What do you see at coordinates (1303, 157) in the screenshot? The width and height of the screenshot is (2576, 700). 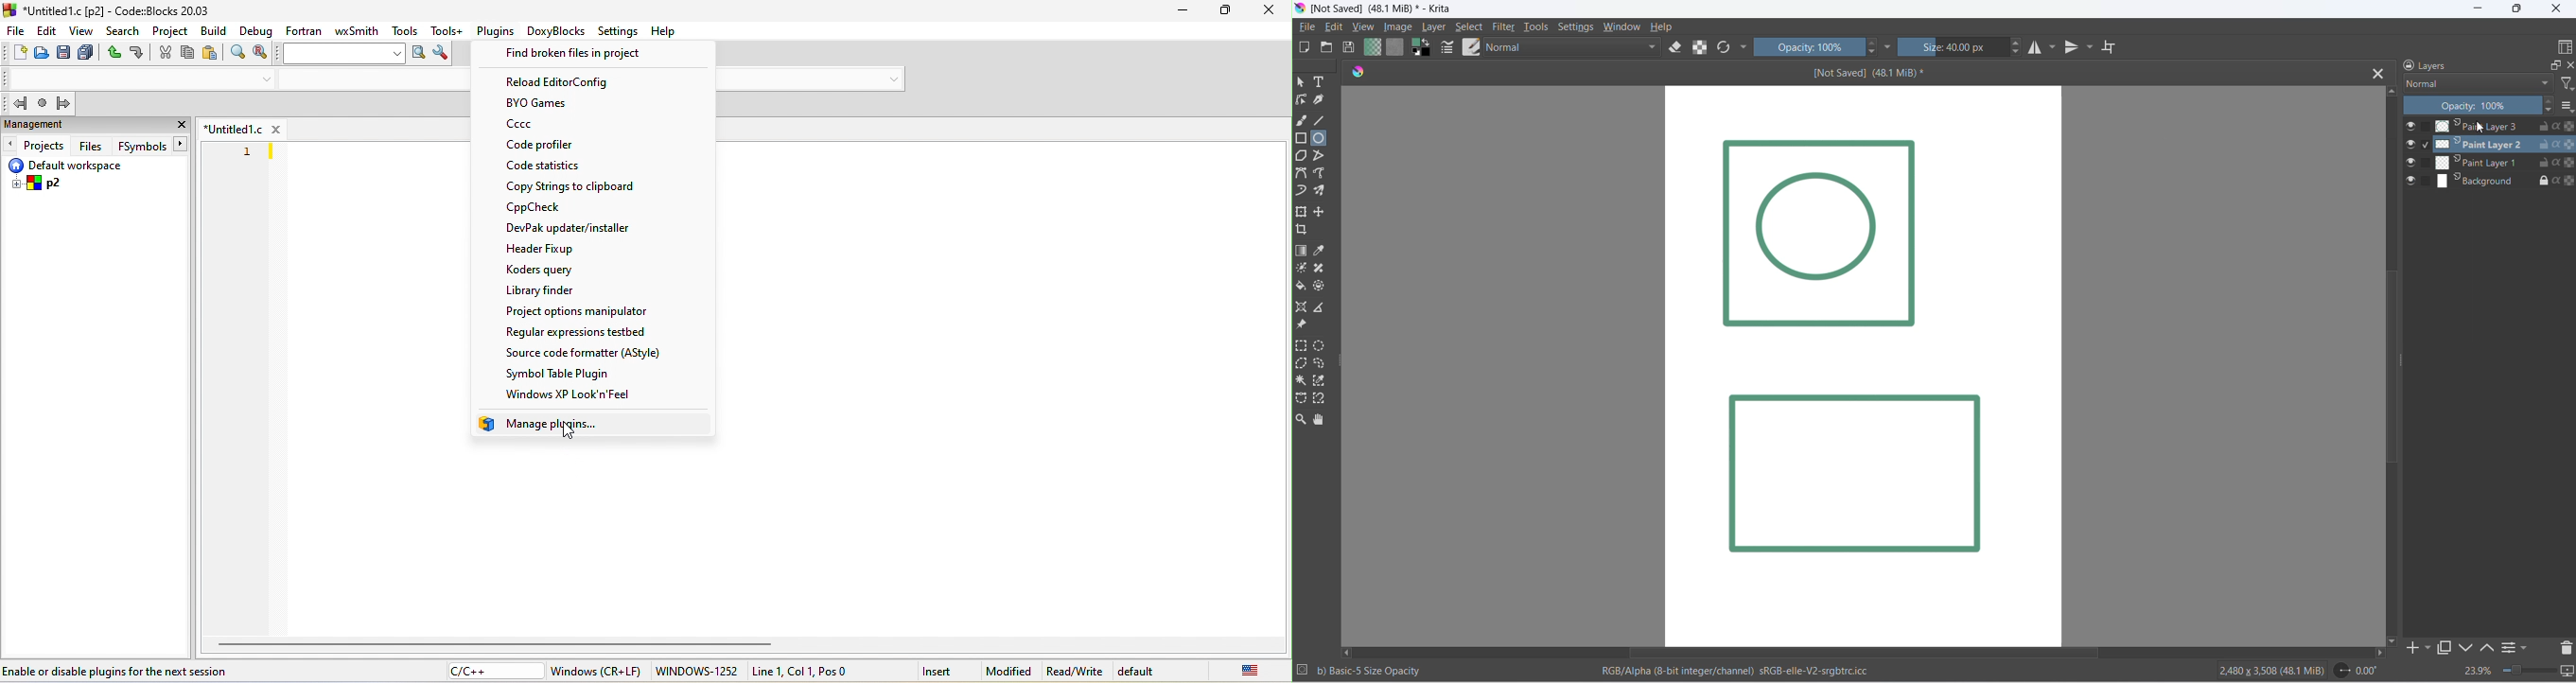 I see `polygon tool` at bounding box center [1303, 157].